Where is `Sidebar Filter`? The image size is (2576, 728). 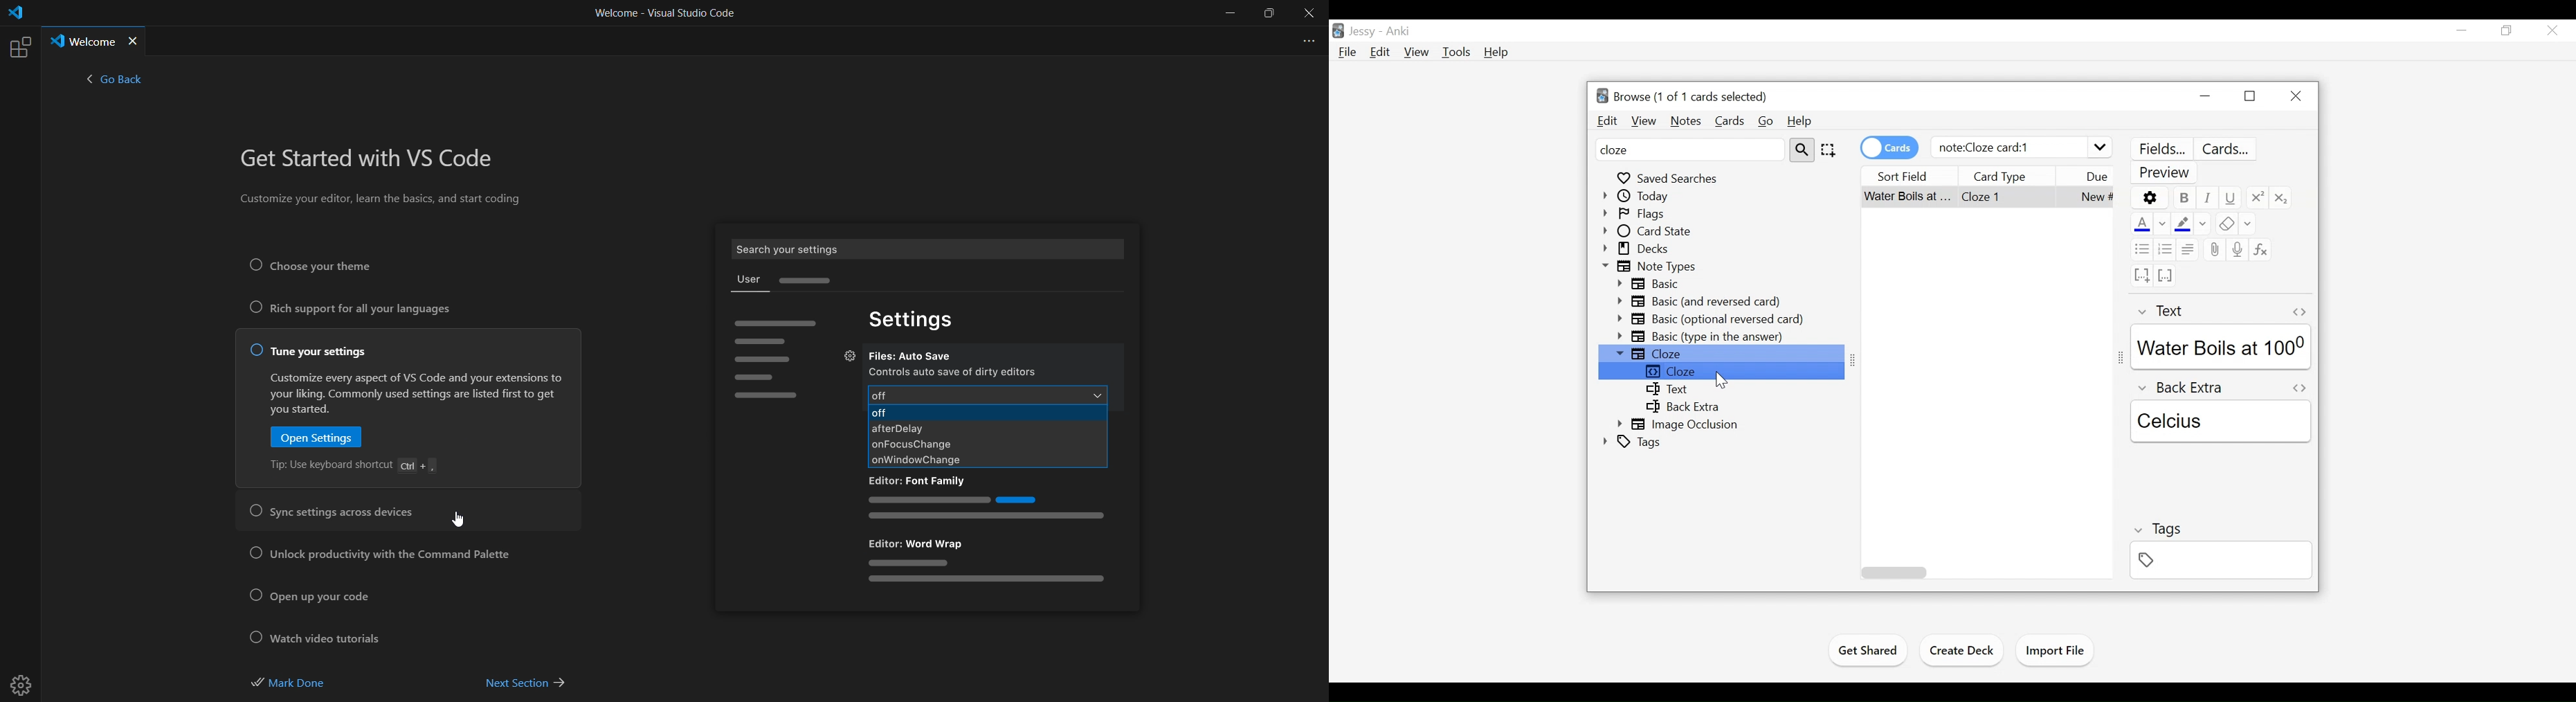
Sidebar Filter is located at coordinates (1690, 150).